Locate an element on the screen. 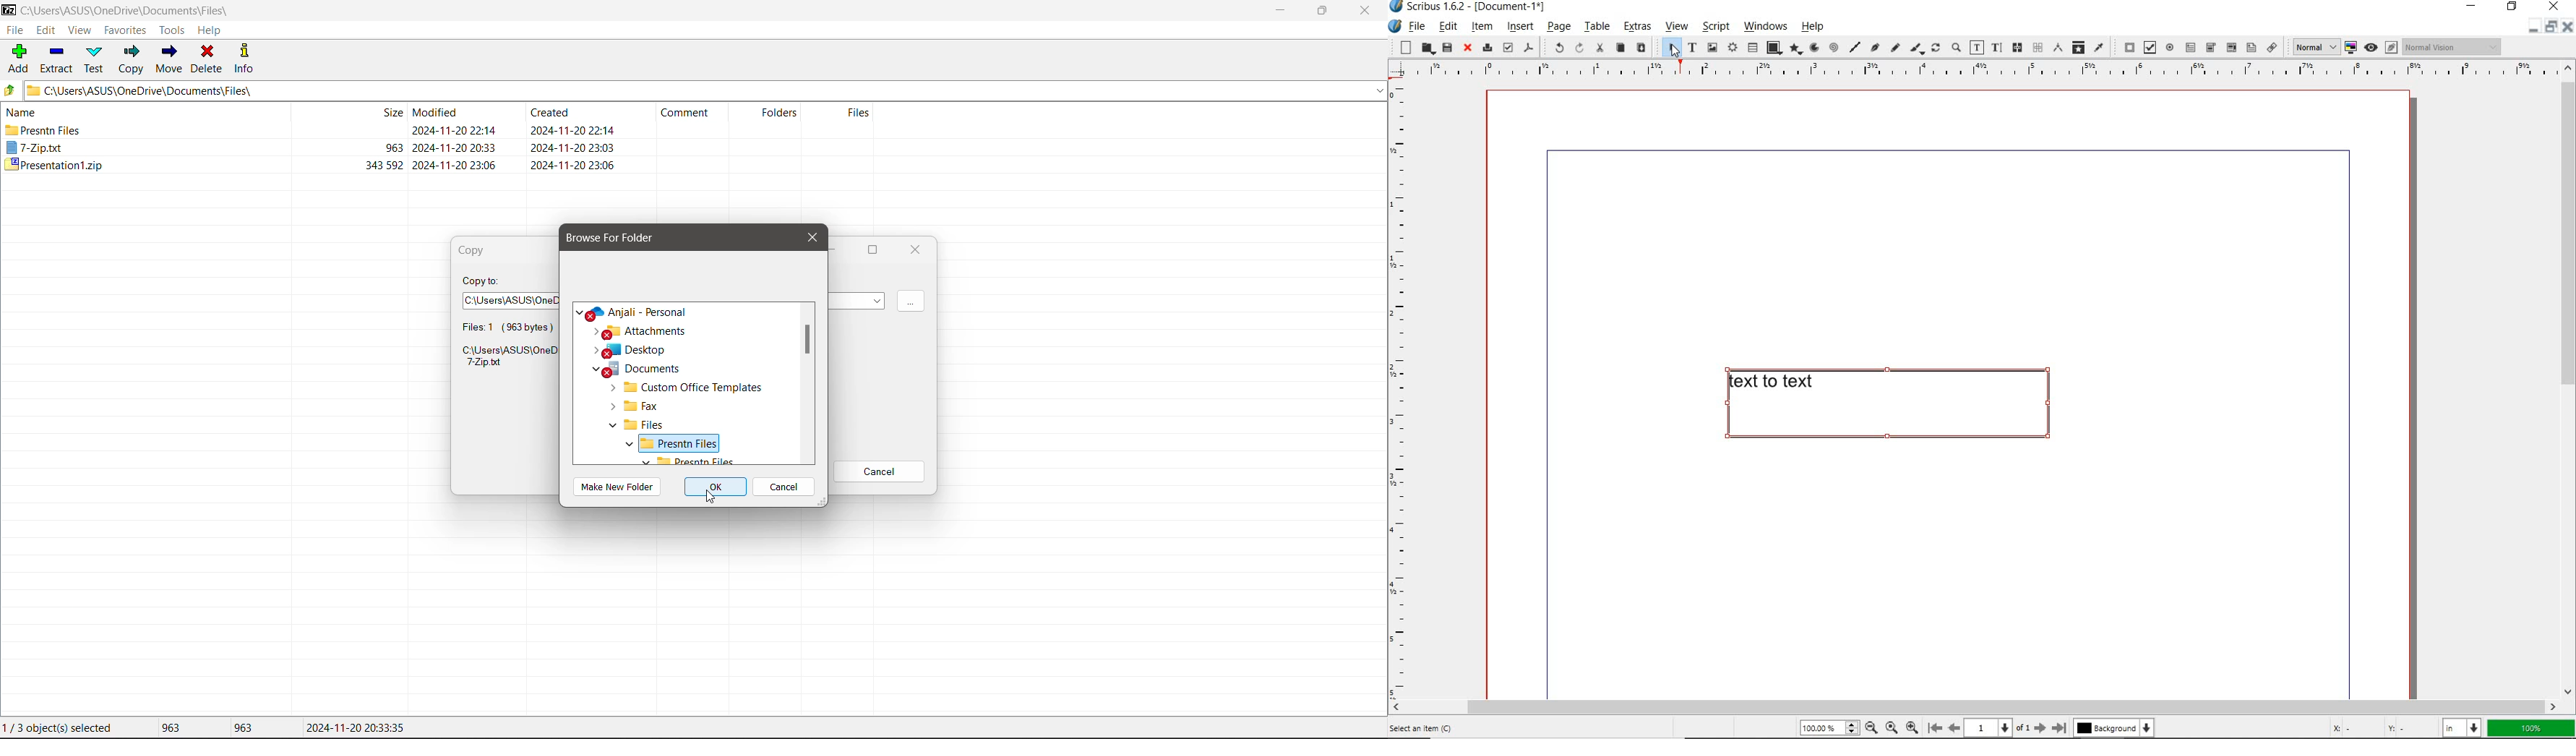  Help is located at coordinates (210, 30).